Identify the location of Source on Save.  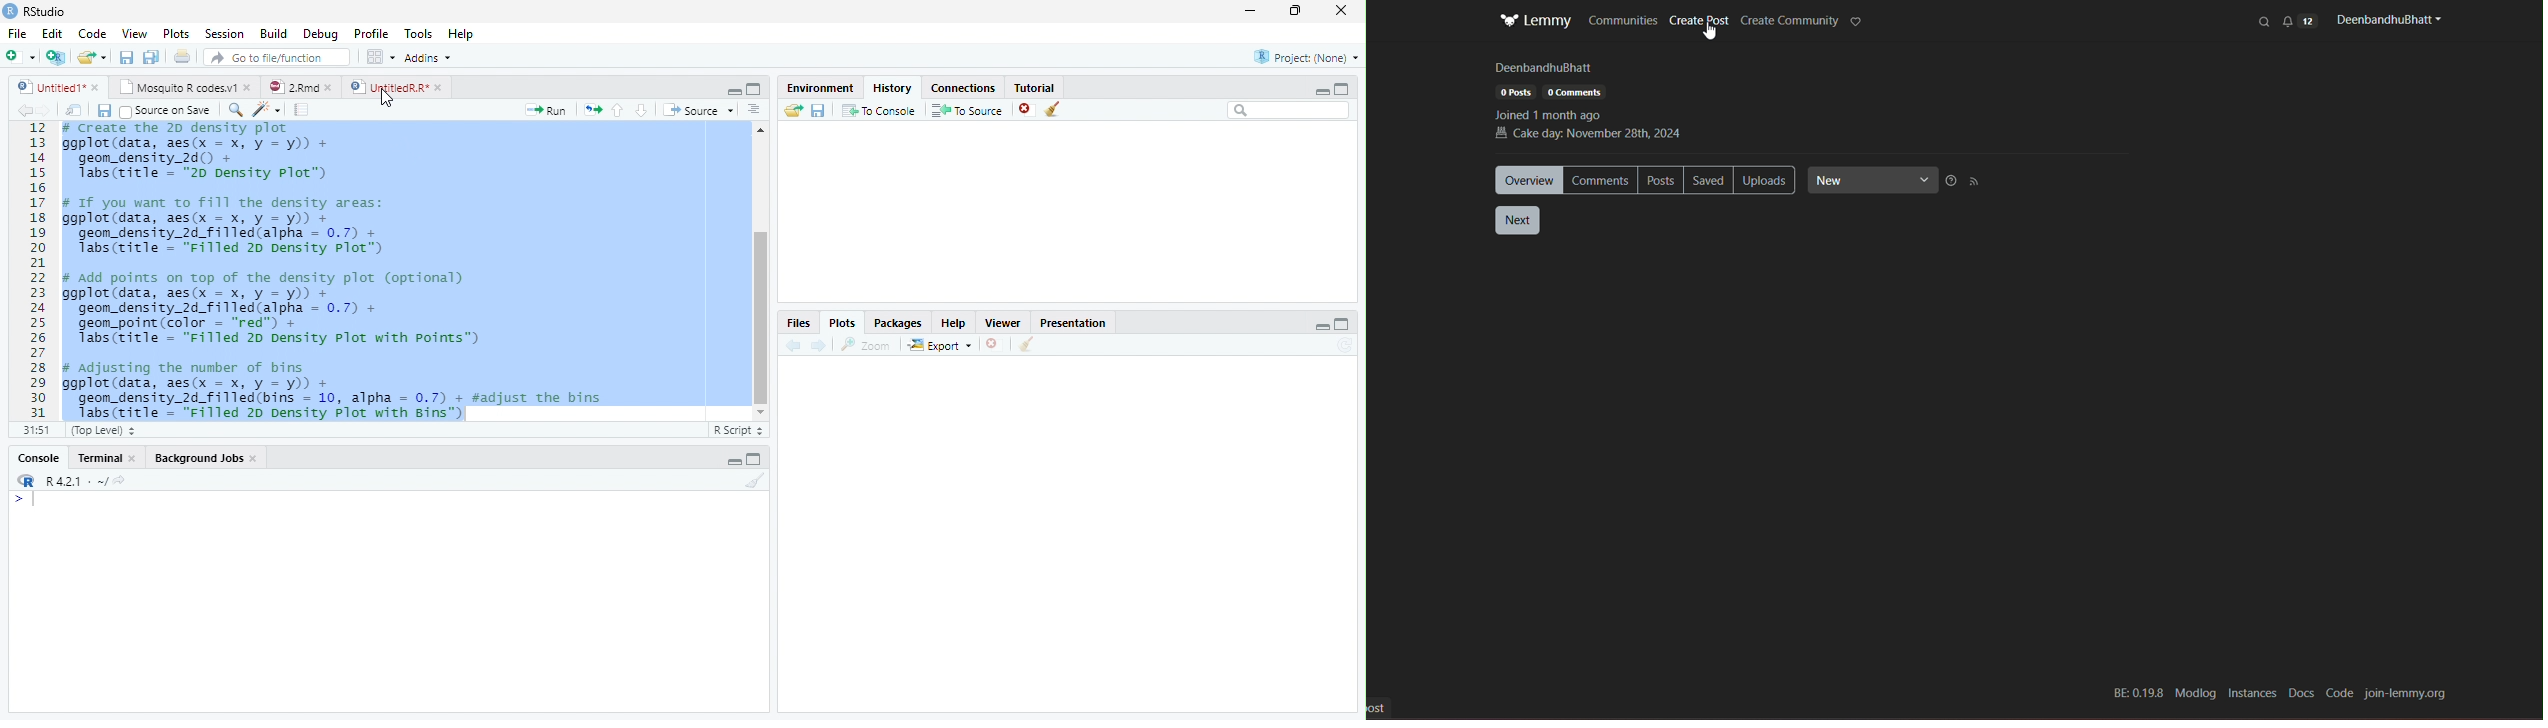
(163, 111).